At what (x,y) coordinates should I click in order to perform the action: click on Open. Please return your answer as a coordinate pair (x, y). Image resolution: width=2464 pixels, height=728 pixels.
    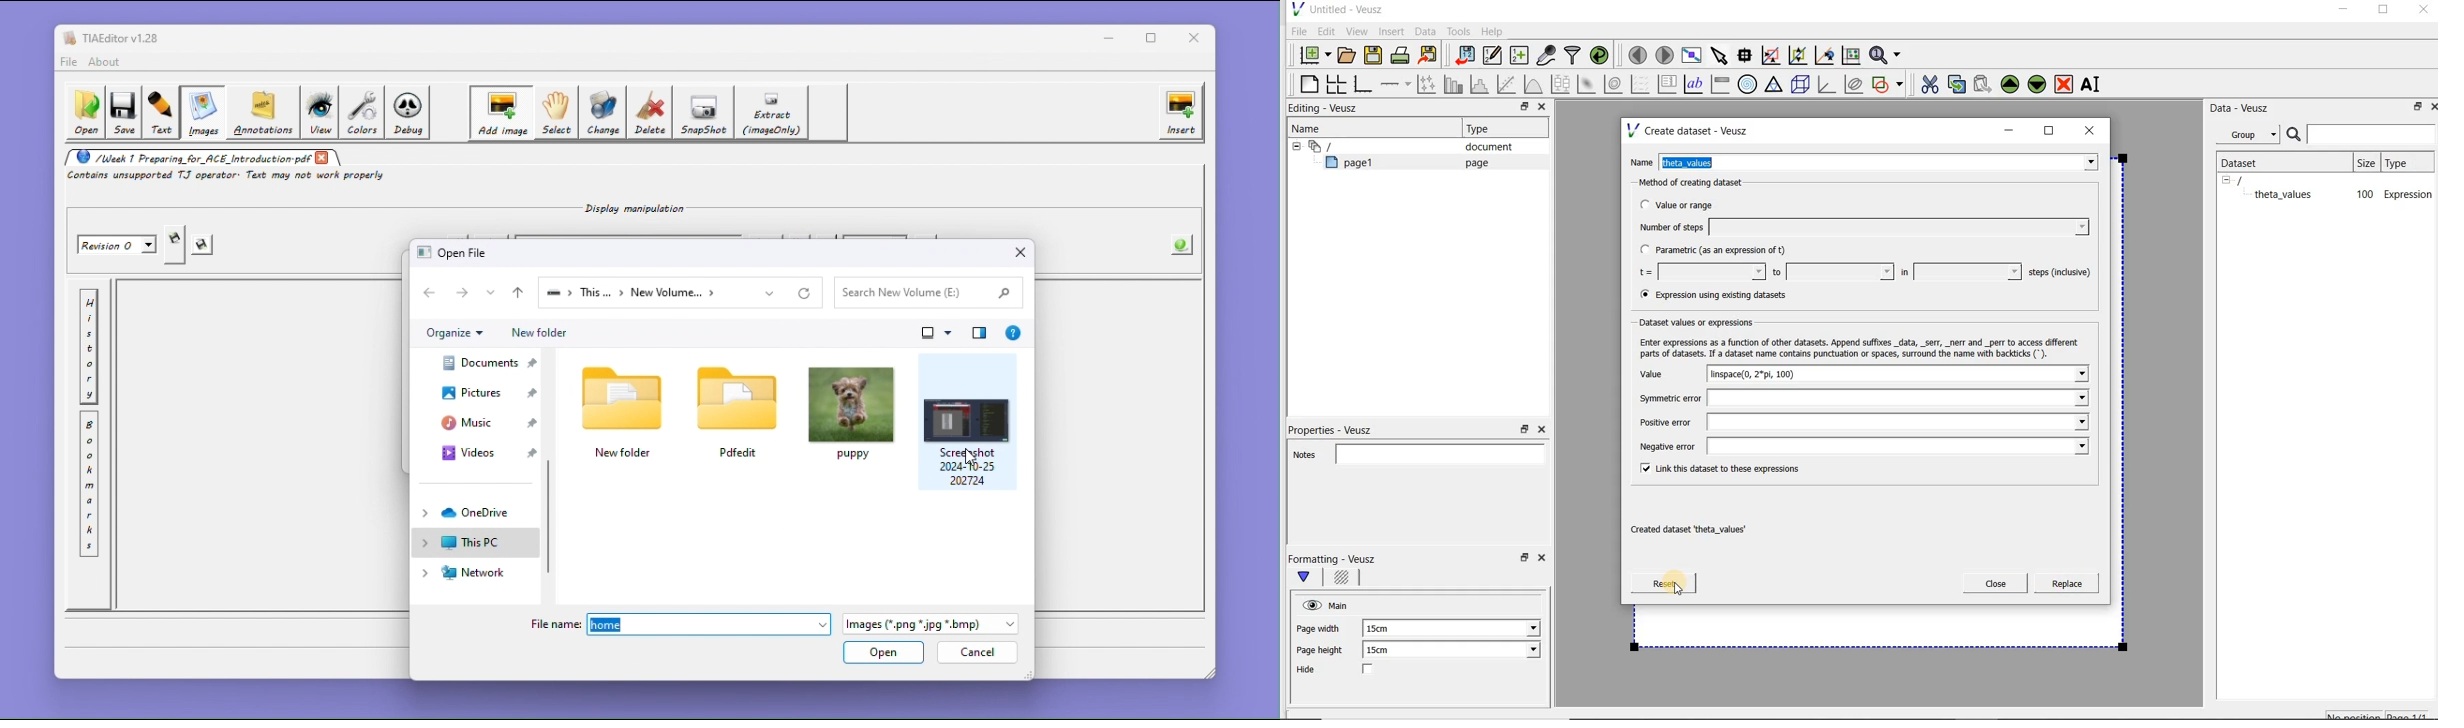
    Looking at the image, I should click on (84, 113).